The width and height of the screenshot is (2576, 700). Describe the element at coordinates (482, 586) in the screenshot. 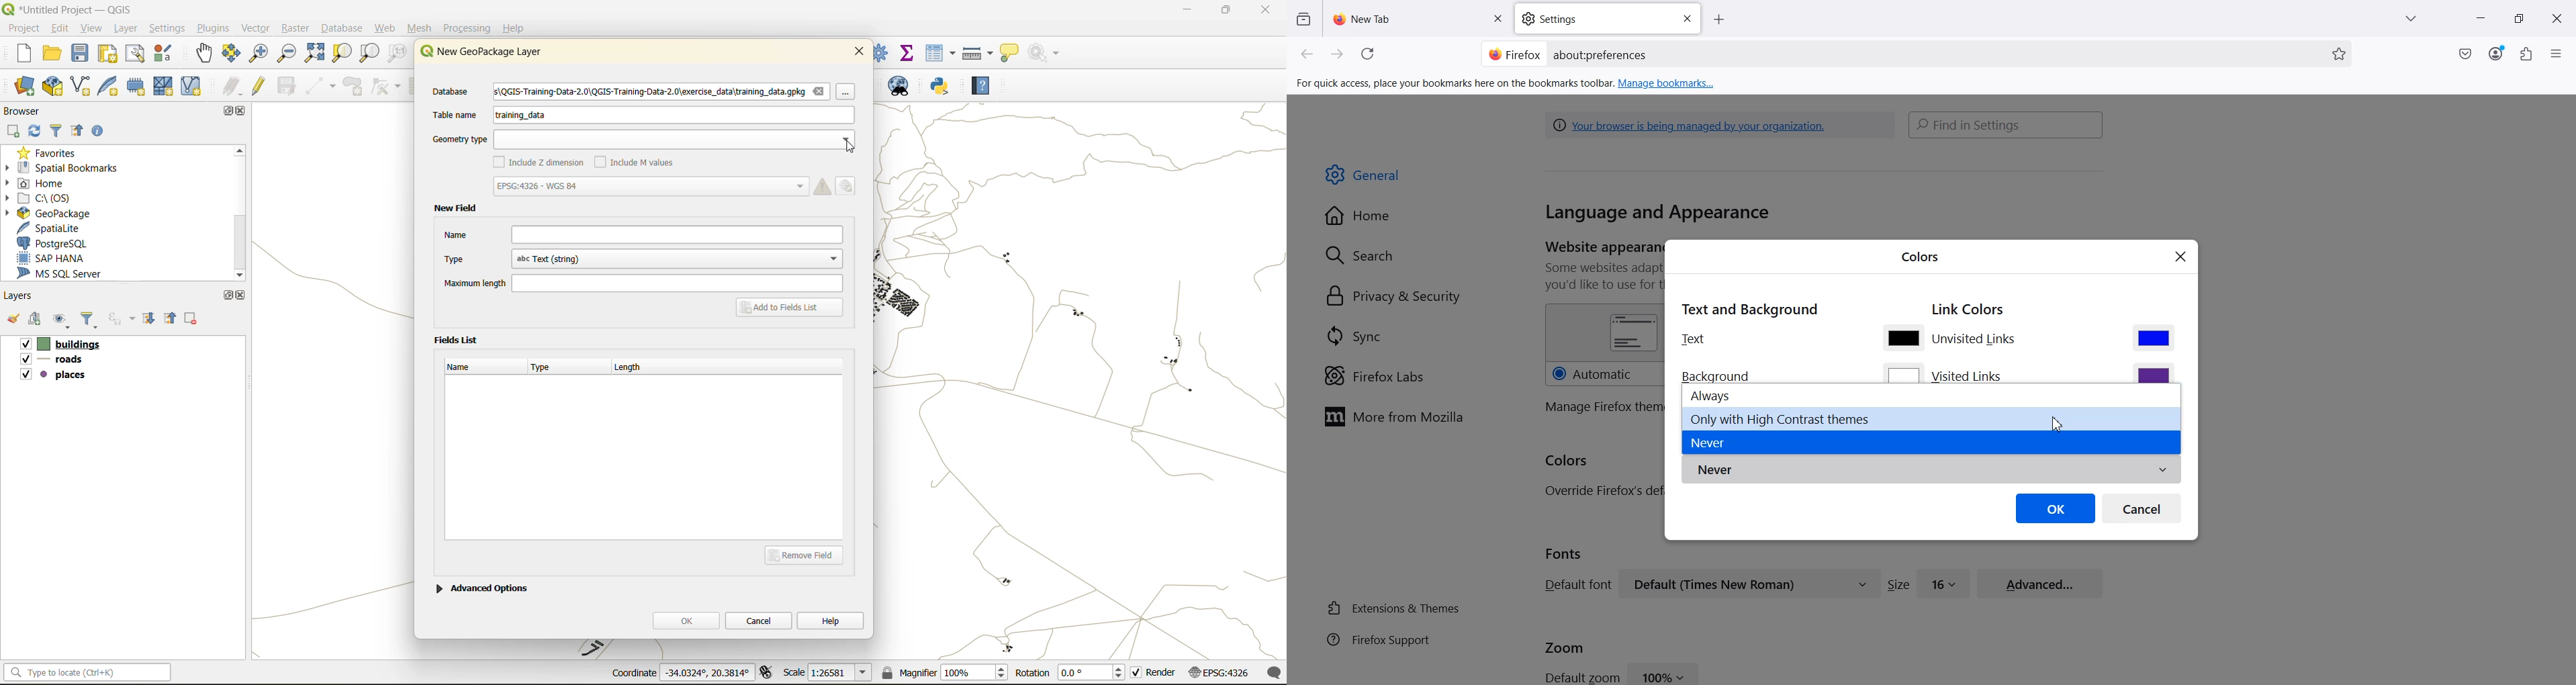

I see `advanced options` at that location.